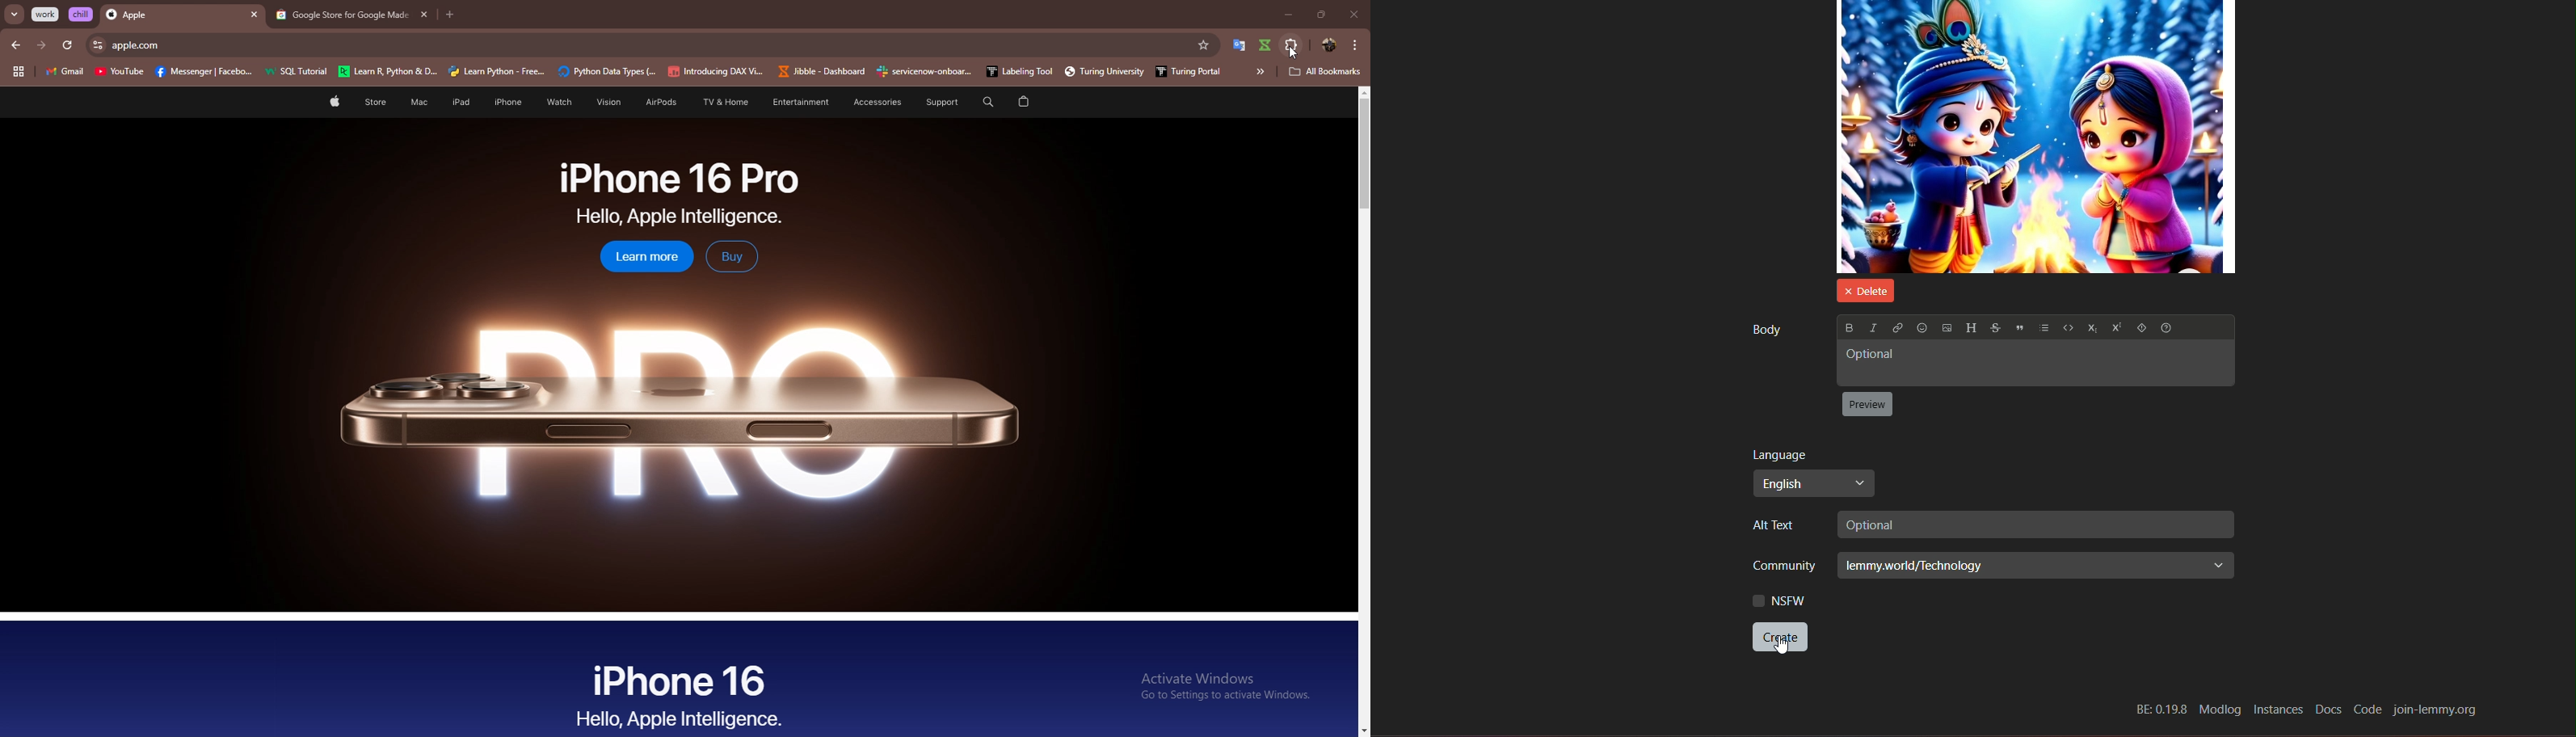 This screenshot has height=756, width=2576. Describe the element at coordinates (301, 73) in the screenshot. I see `SQL Tutorial` at that location.